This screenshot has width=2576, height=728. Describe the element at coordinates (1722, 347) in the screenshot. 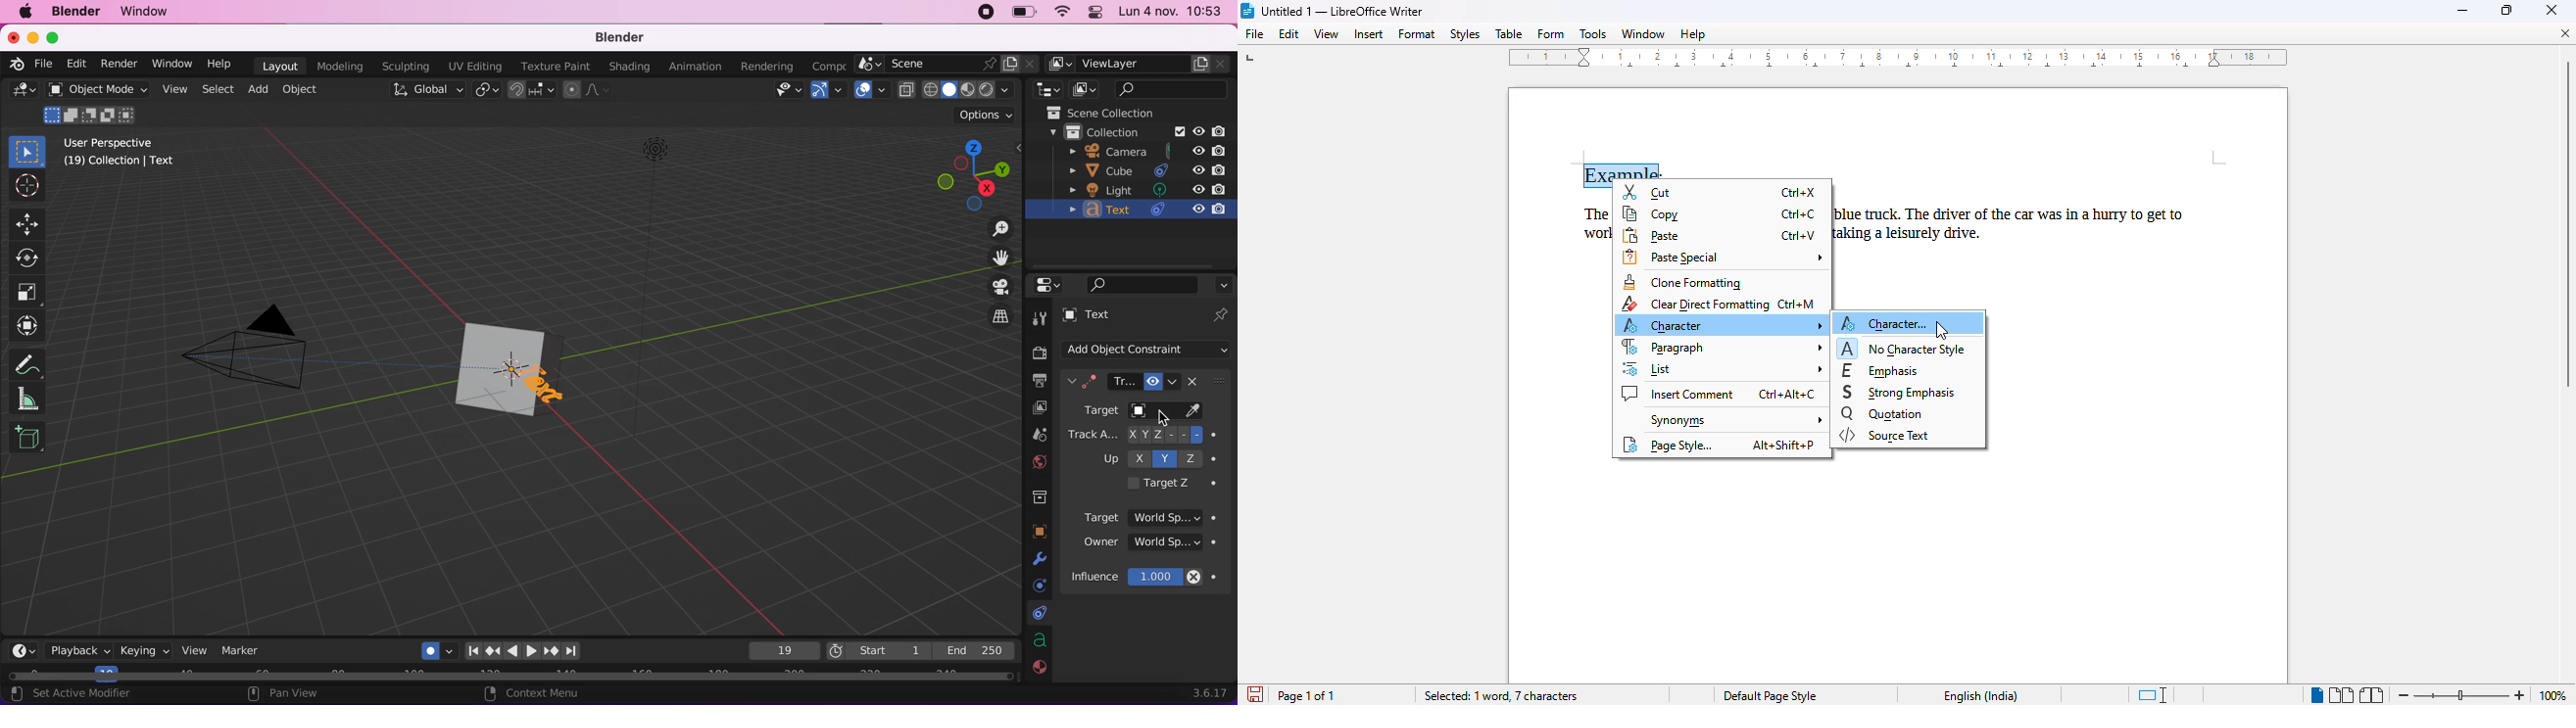

I see `paragraph` at that location.